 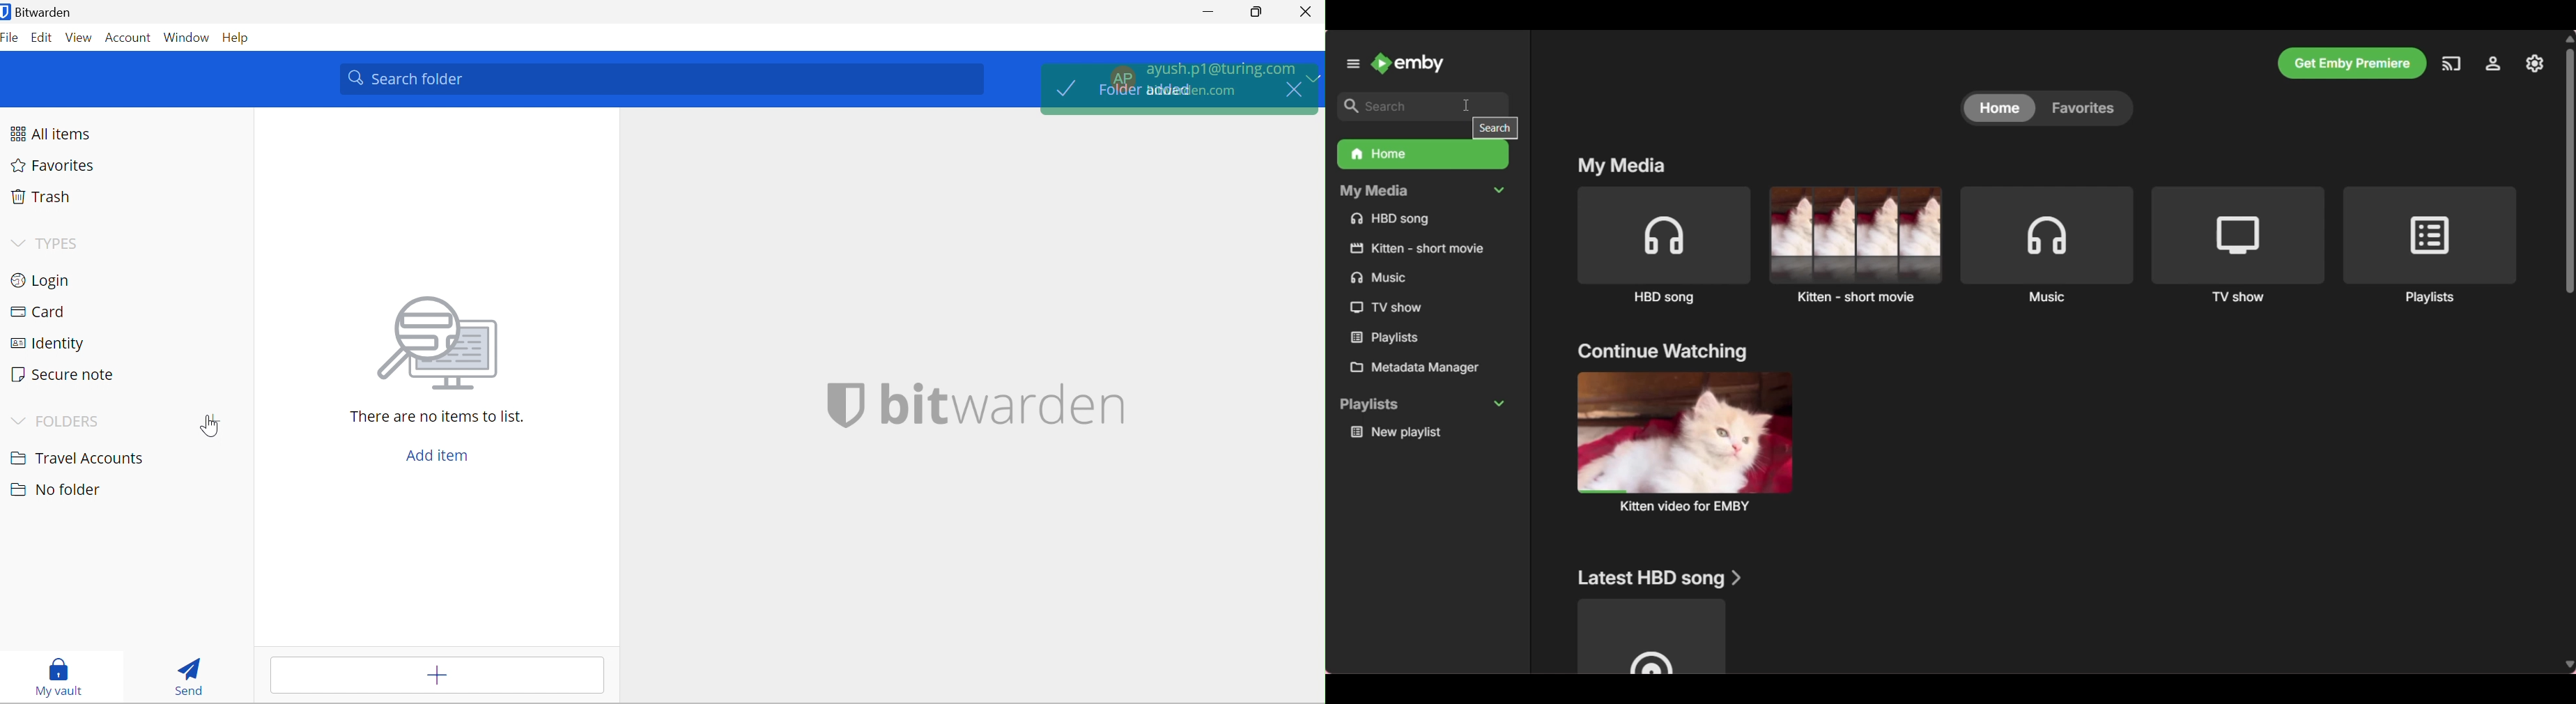 I want to click on kitten video for EMBY, so click(x=1684, y=441).